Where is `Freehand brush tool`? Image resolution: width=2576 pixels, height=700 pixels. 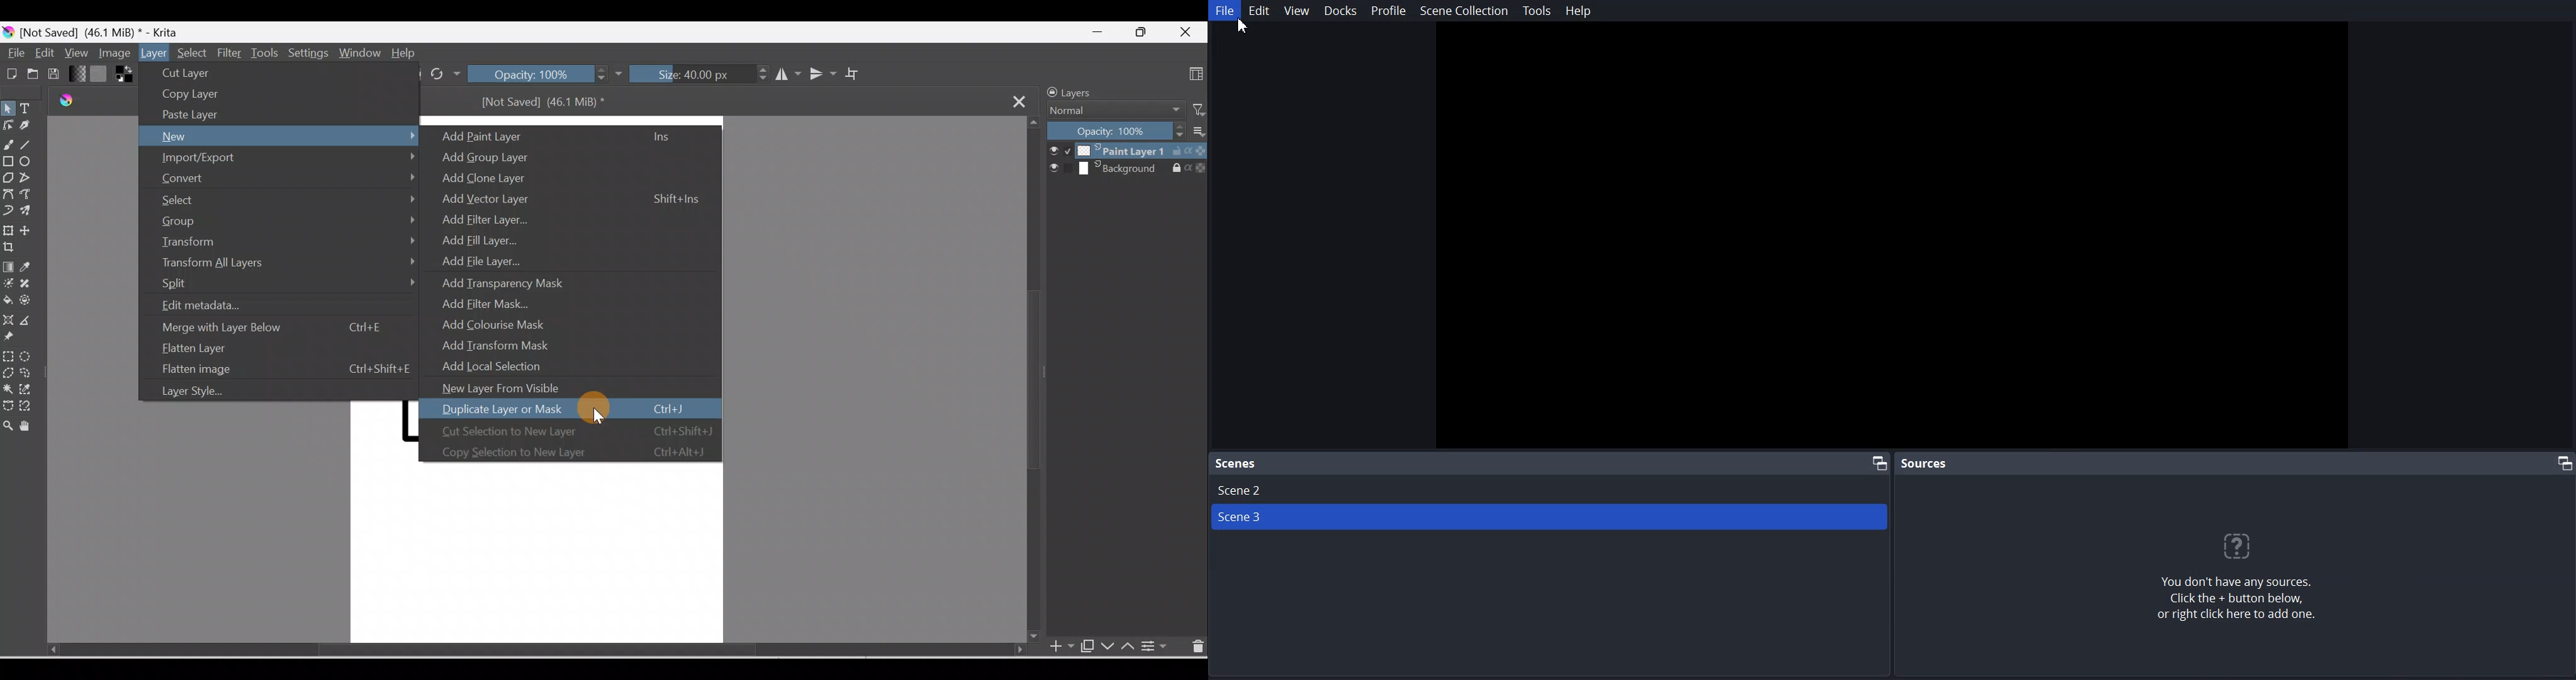
Freehand brush tool is located at coordinates (9, 145).